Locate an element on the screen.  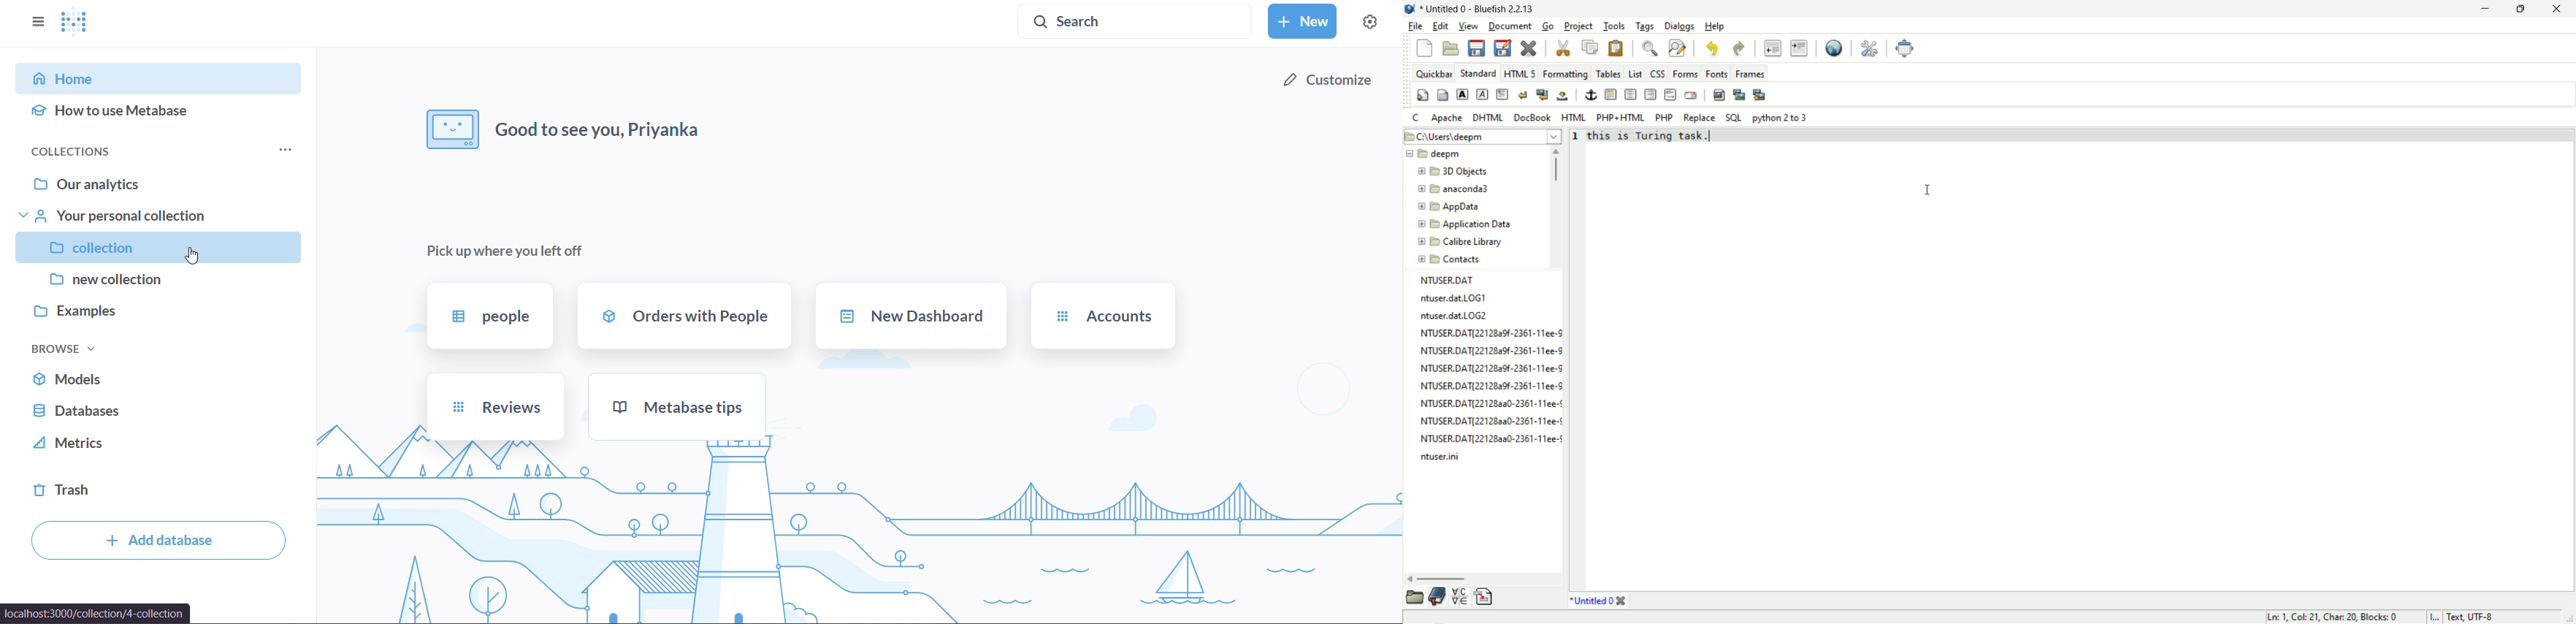
Cursor is located at coordinates (194, 256).